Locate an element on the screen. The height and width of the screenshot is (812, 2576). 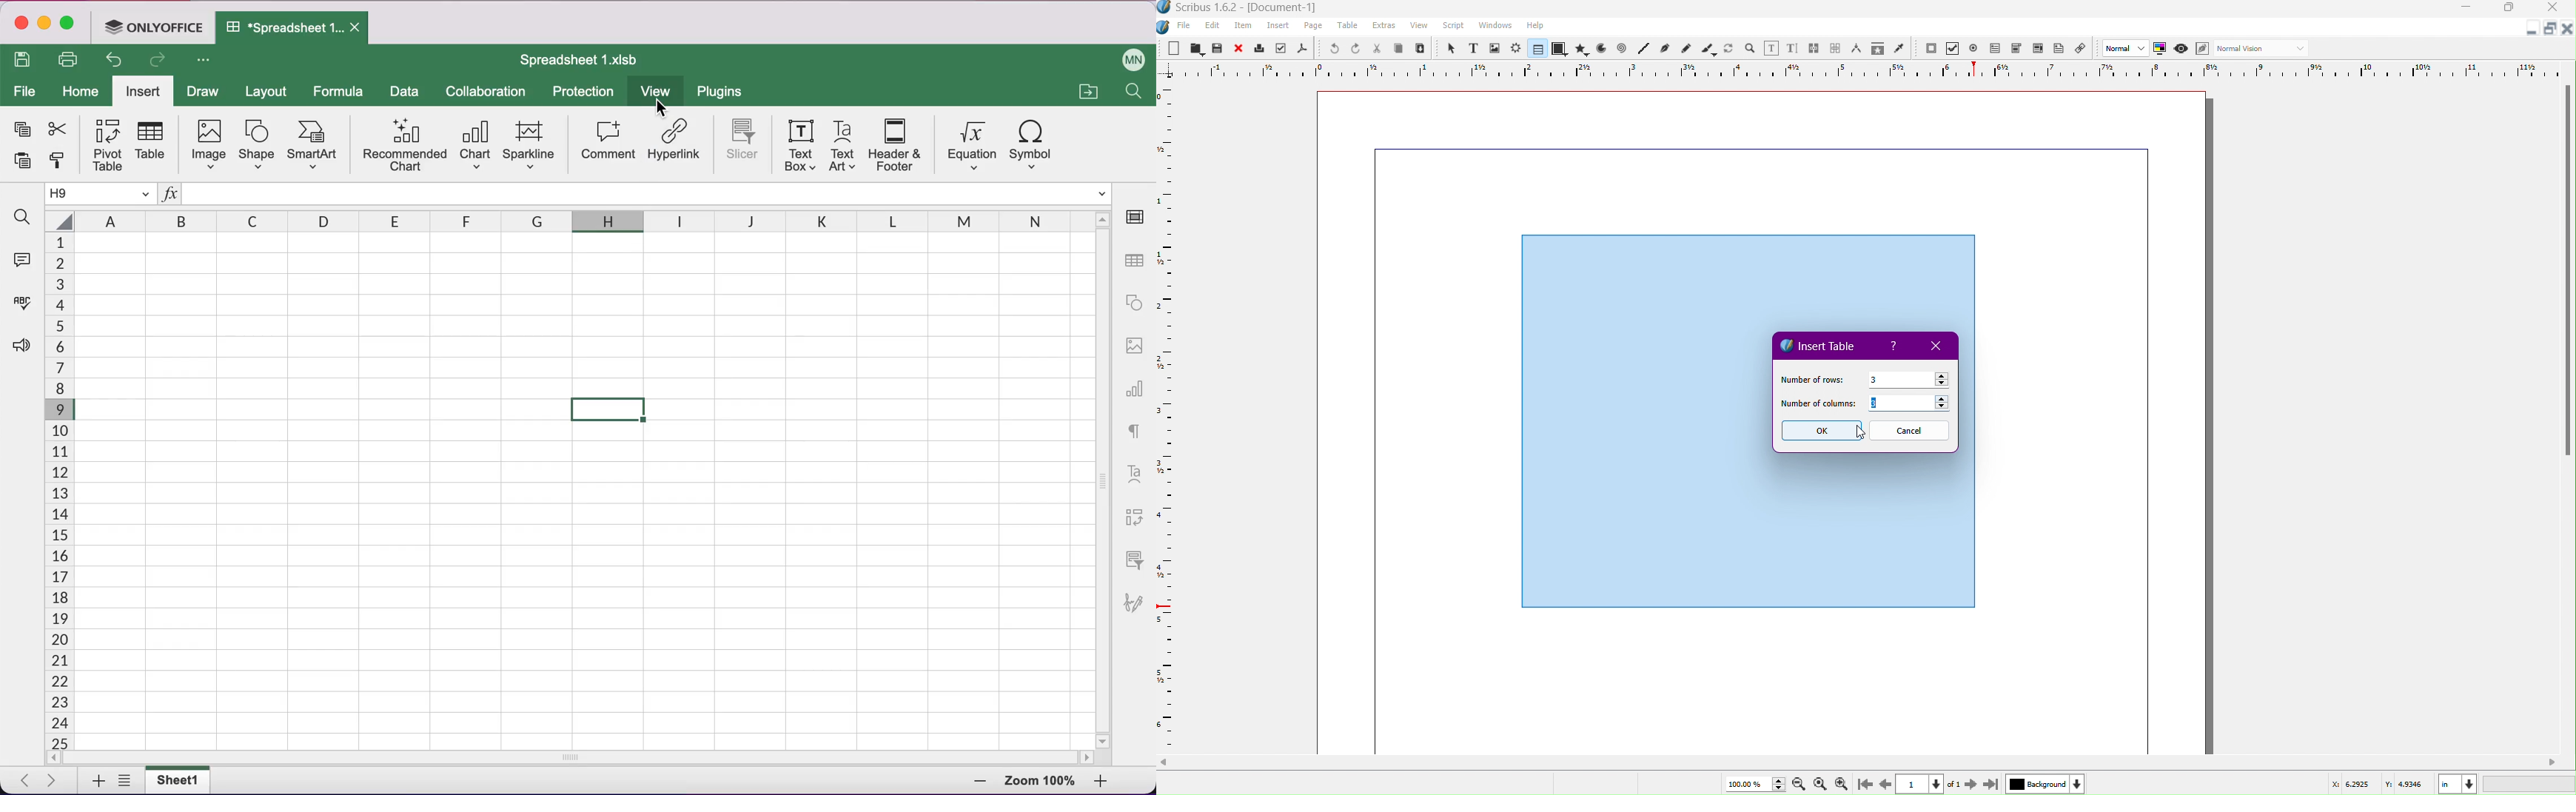
selected  is located at coordinates (609, 408).